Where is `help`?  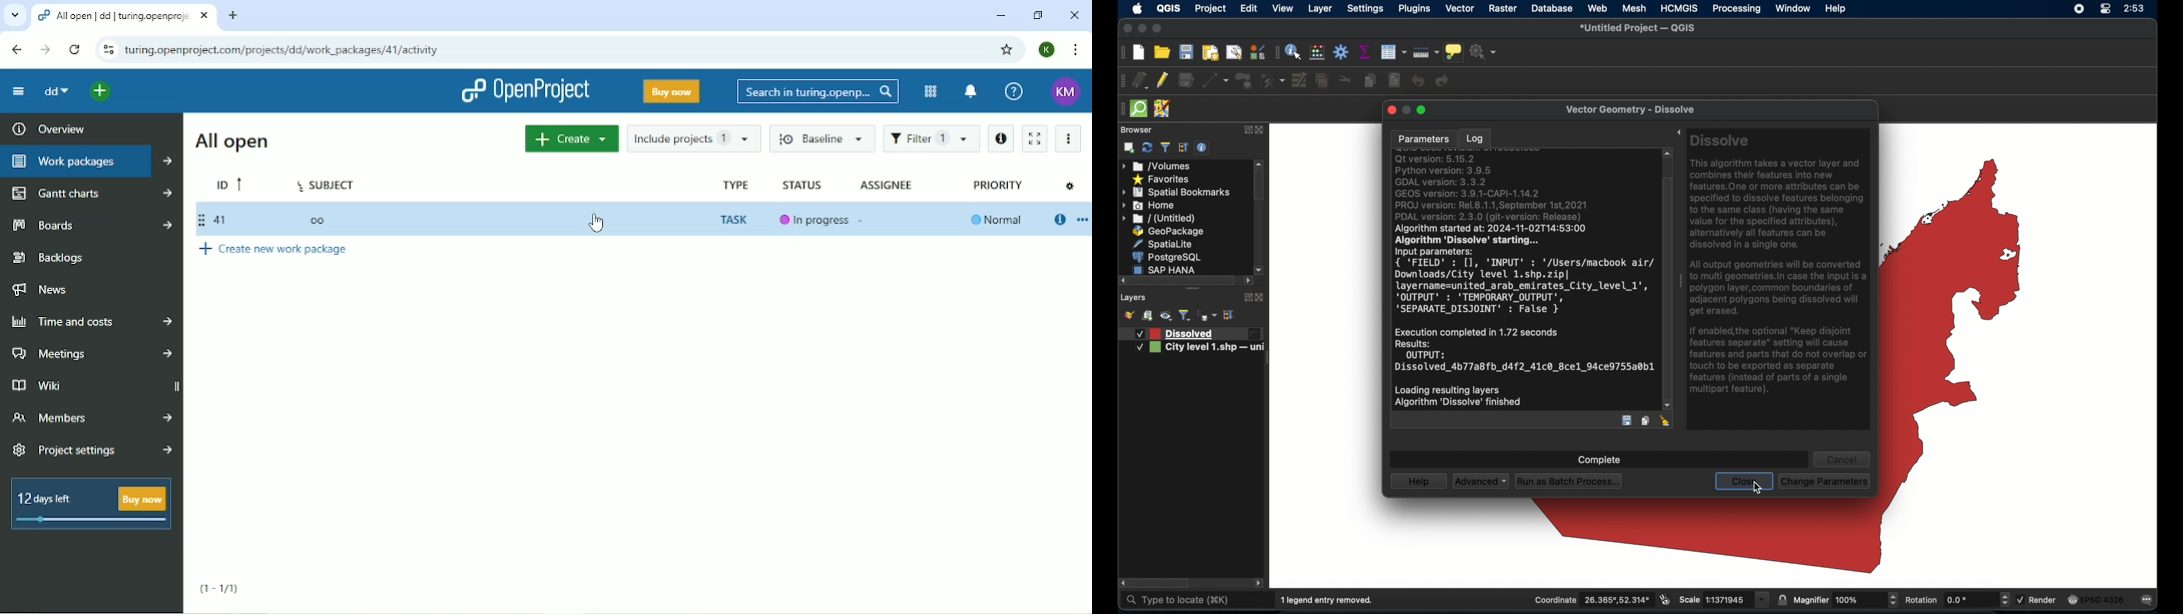
help is located at coordinates (1420, 482).